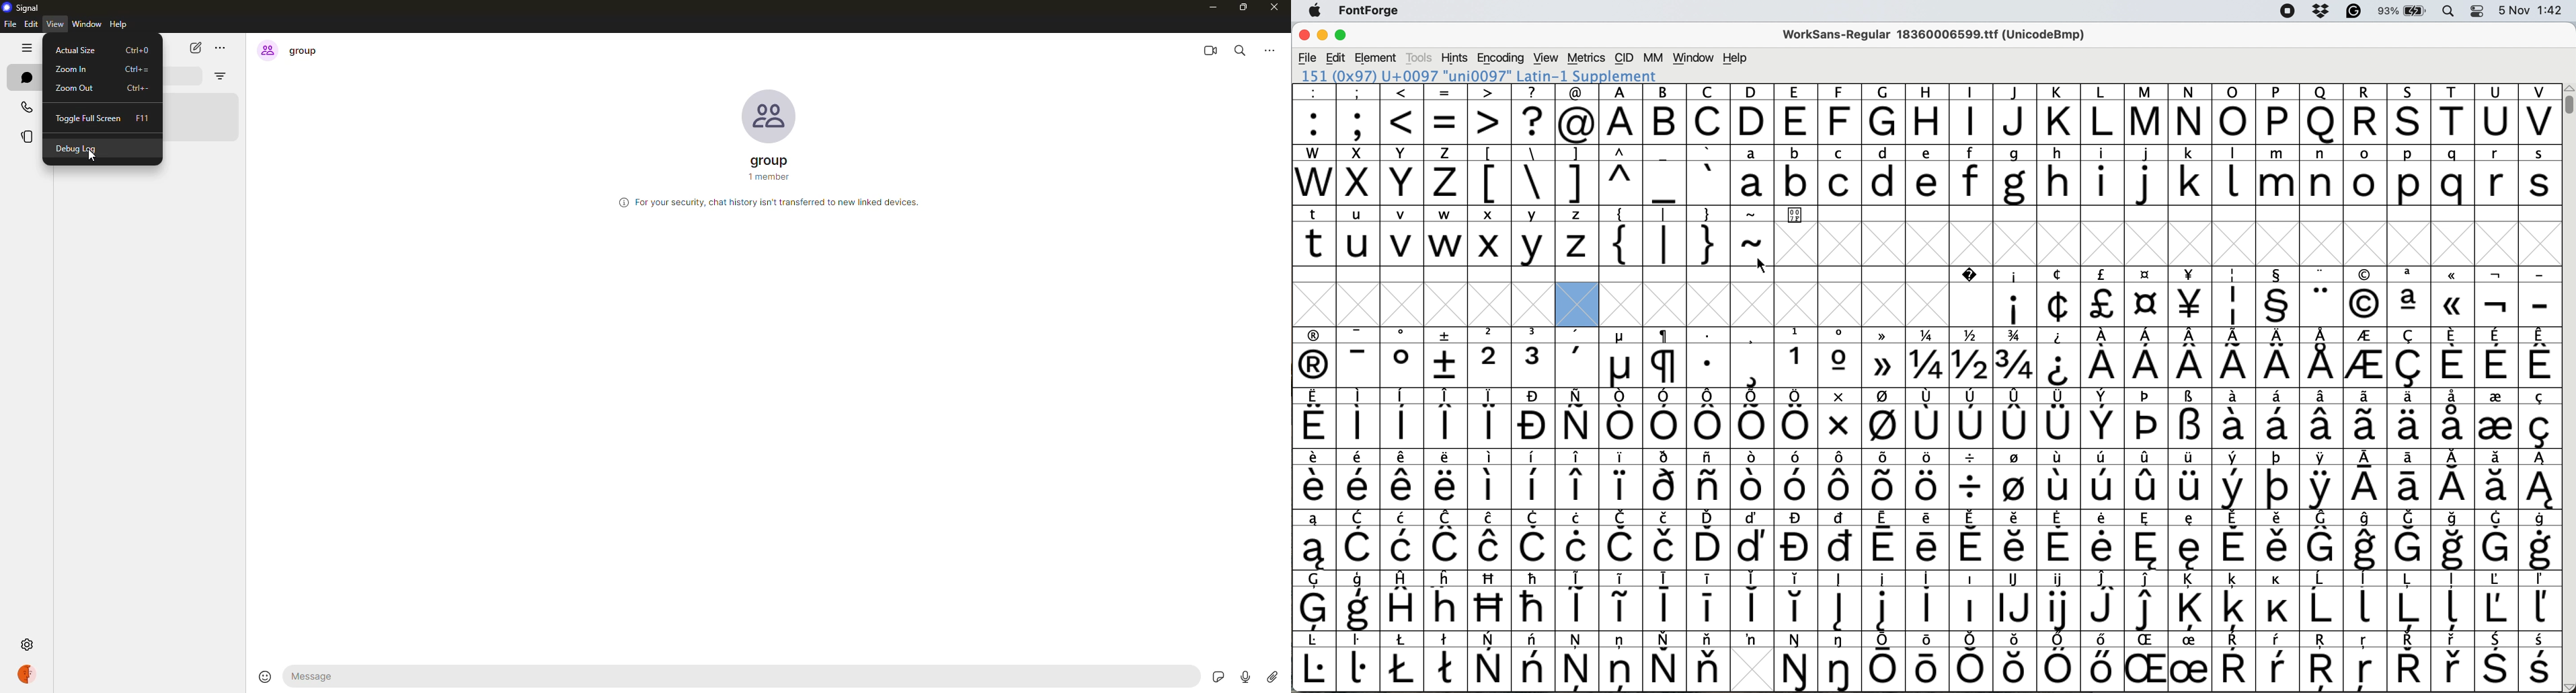 The image size is (2576, 700). Describe the element at coordinates (1708, 540) in the screenshot. I see `symbol` at that location.